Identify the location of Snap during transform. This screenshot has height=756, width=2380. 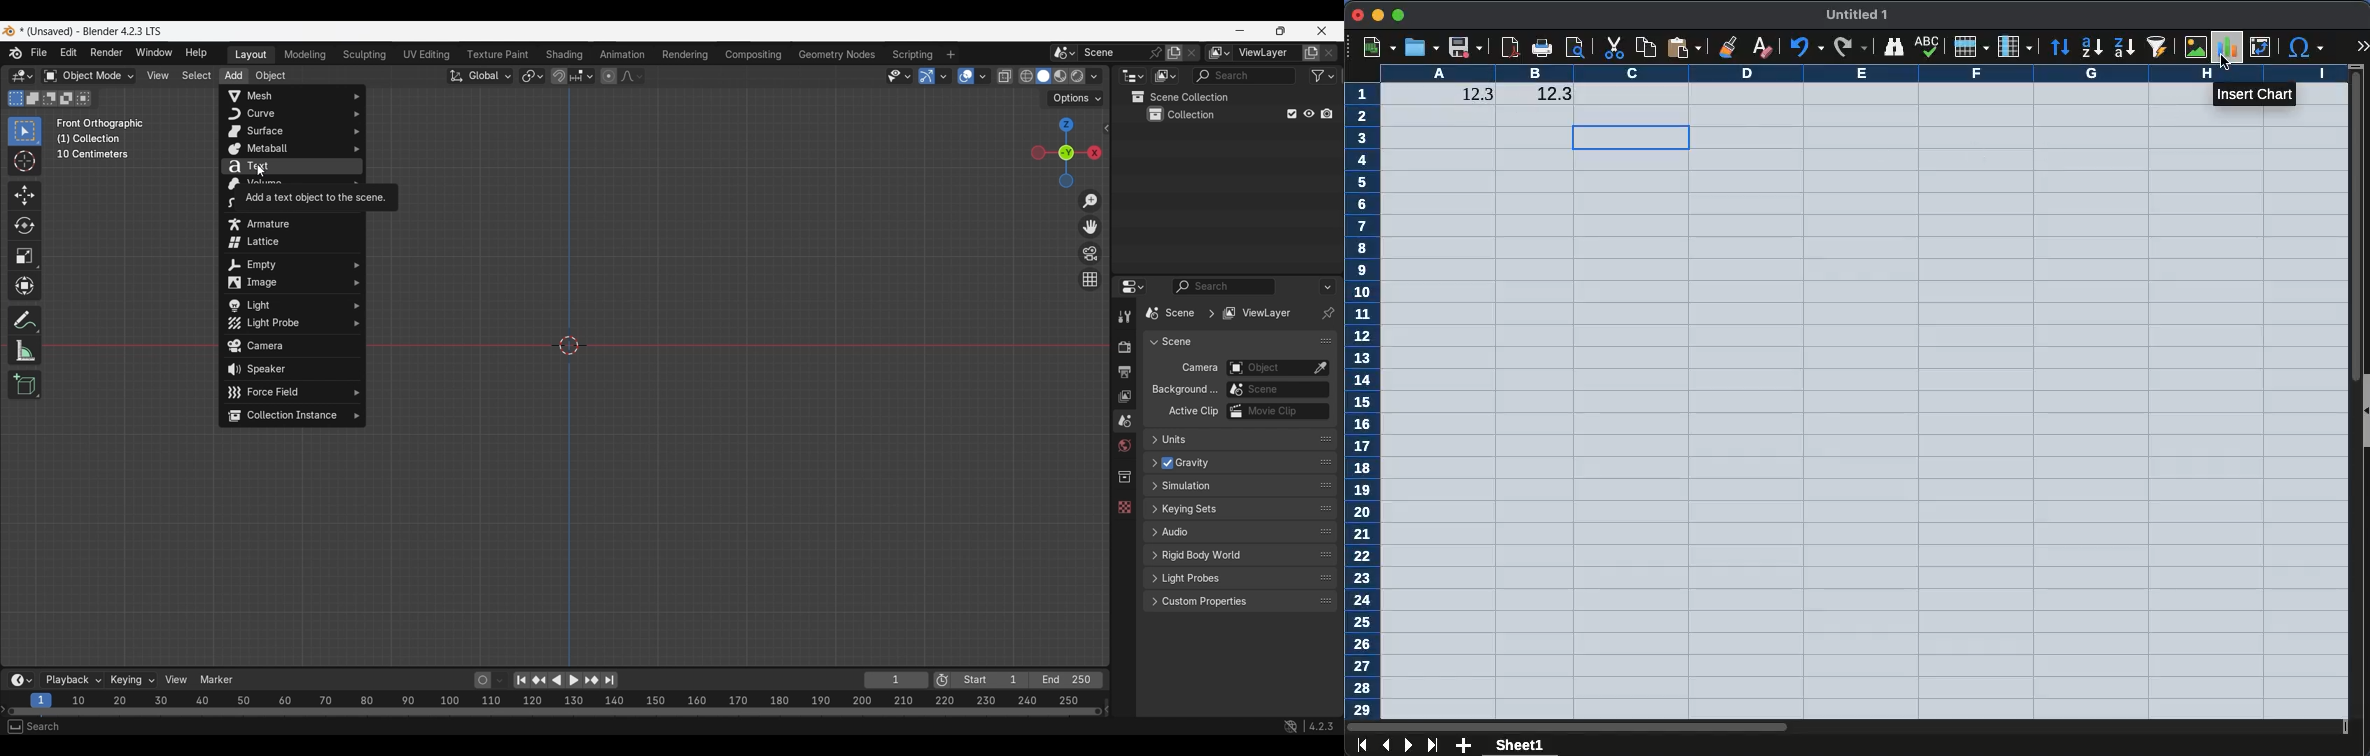
(559, 76).